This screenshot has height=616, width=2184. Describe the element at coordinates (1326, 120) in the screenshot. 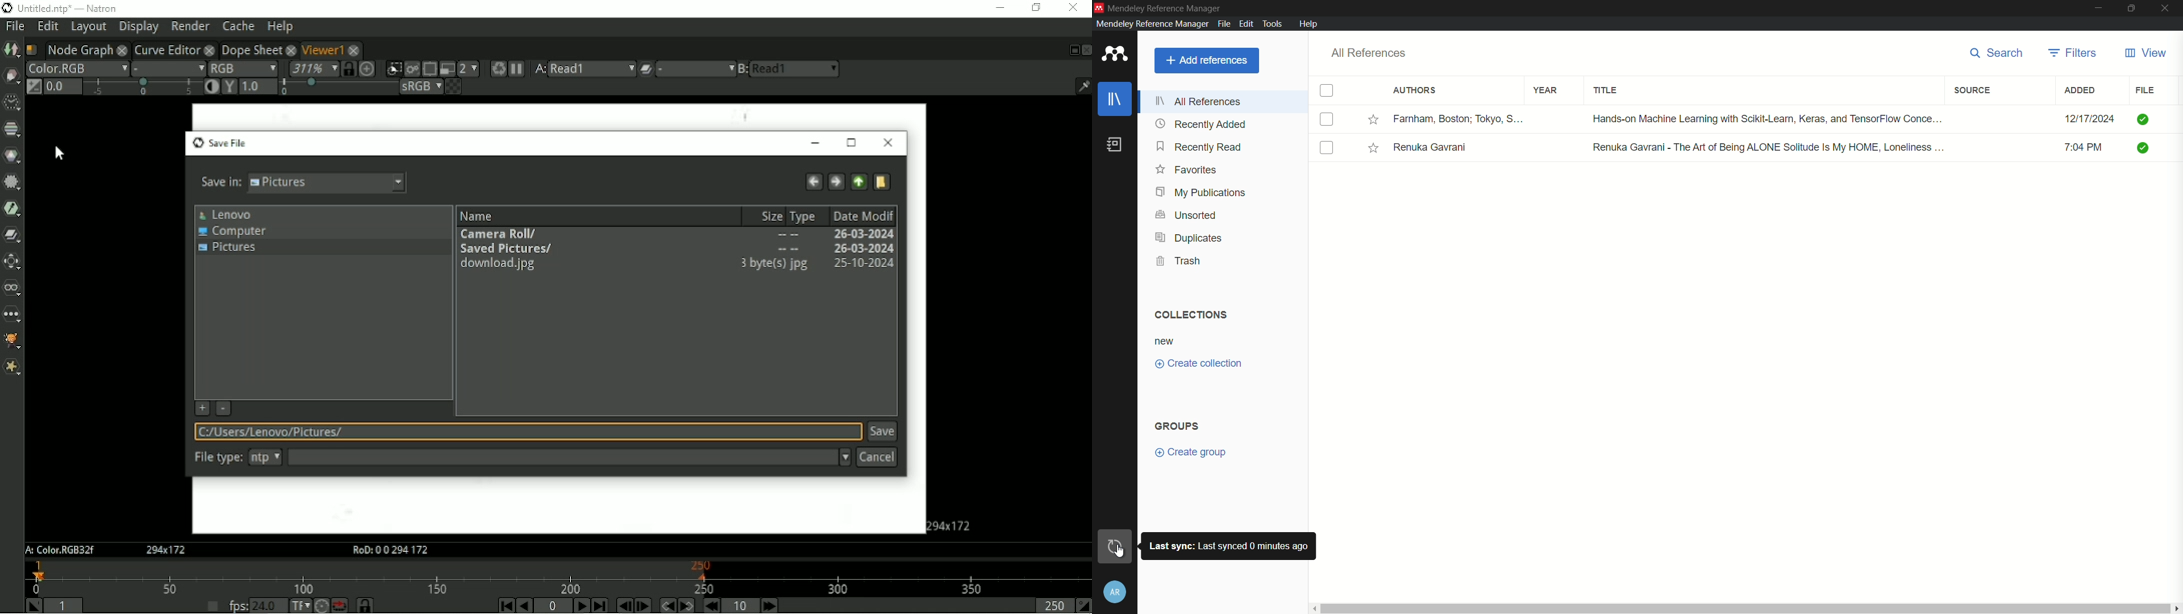

I see `book-1` at that location.